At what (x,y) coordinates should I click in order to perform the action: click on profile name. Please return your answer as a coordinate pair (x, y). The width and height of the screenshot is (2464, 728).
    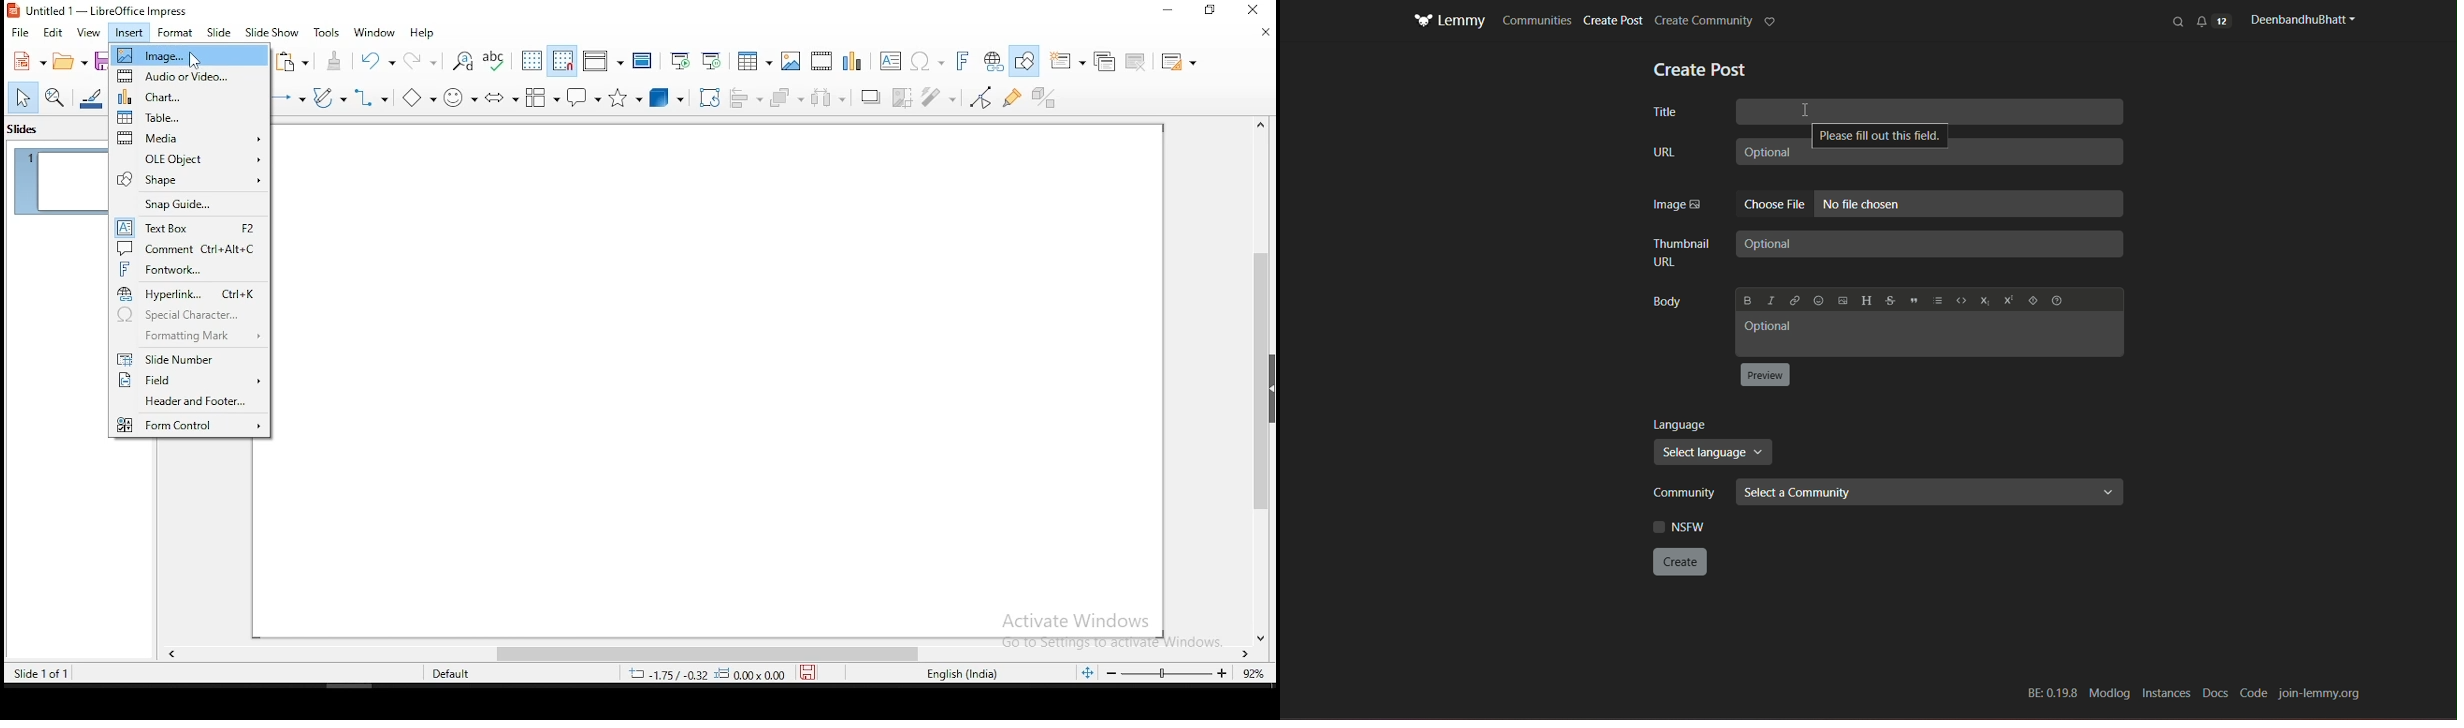
    Looking at the image, I should click on (2301, 20).